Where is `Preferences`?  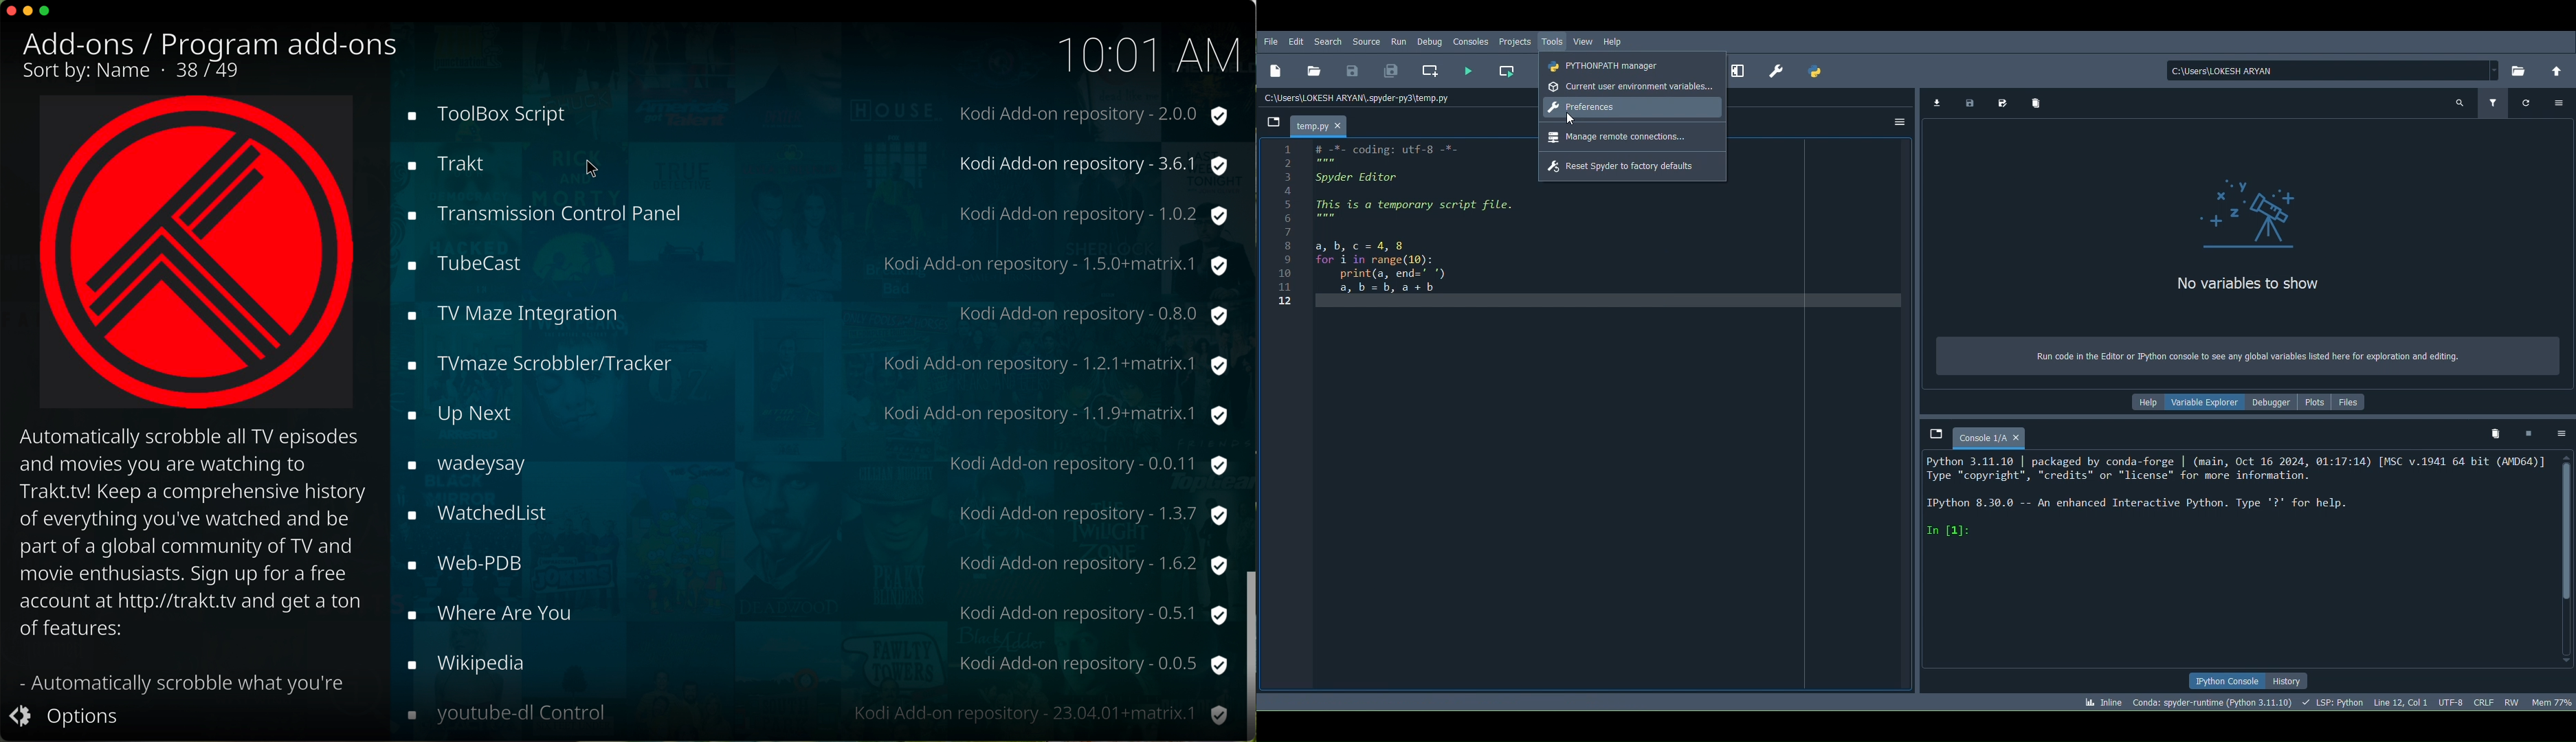
Preferences is located at coordinates (1628, 107).